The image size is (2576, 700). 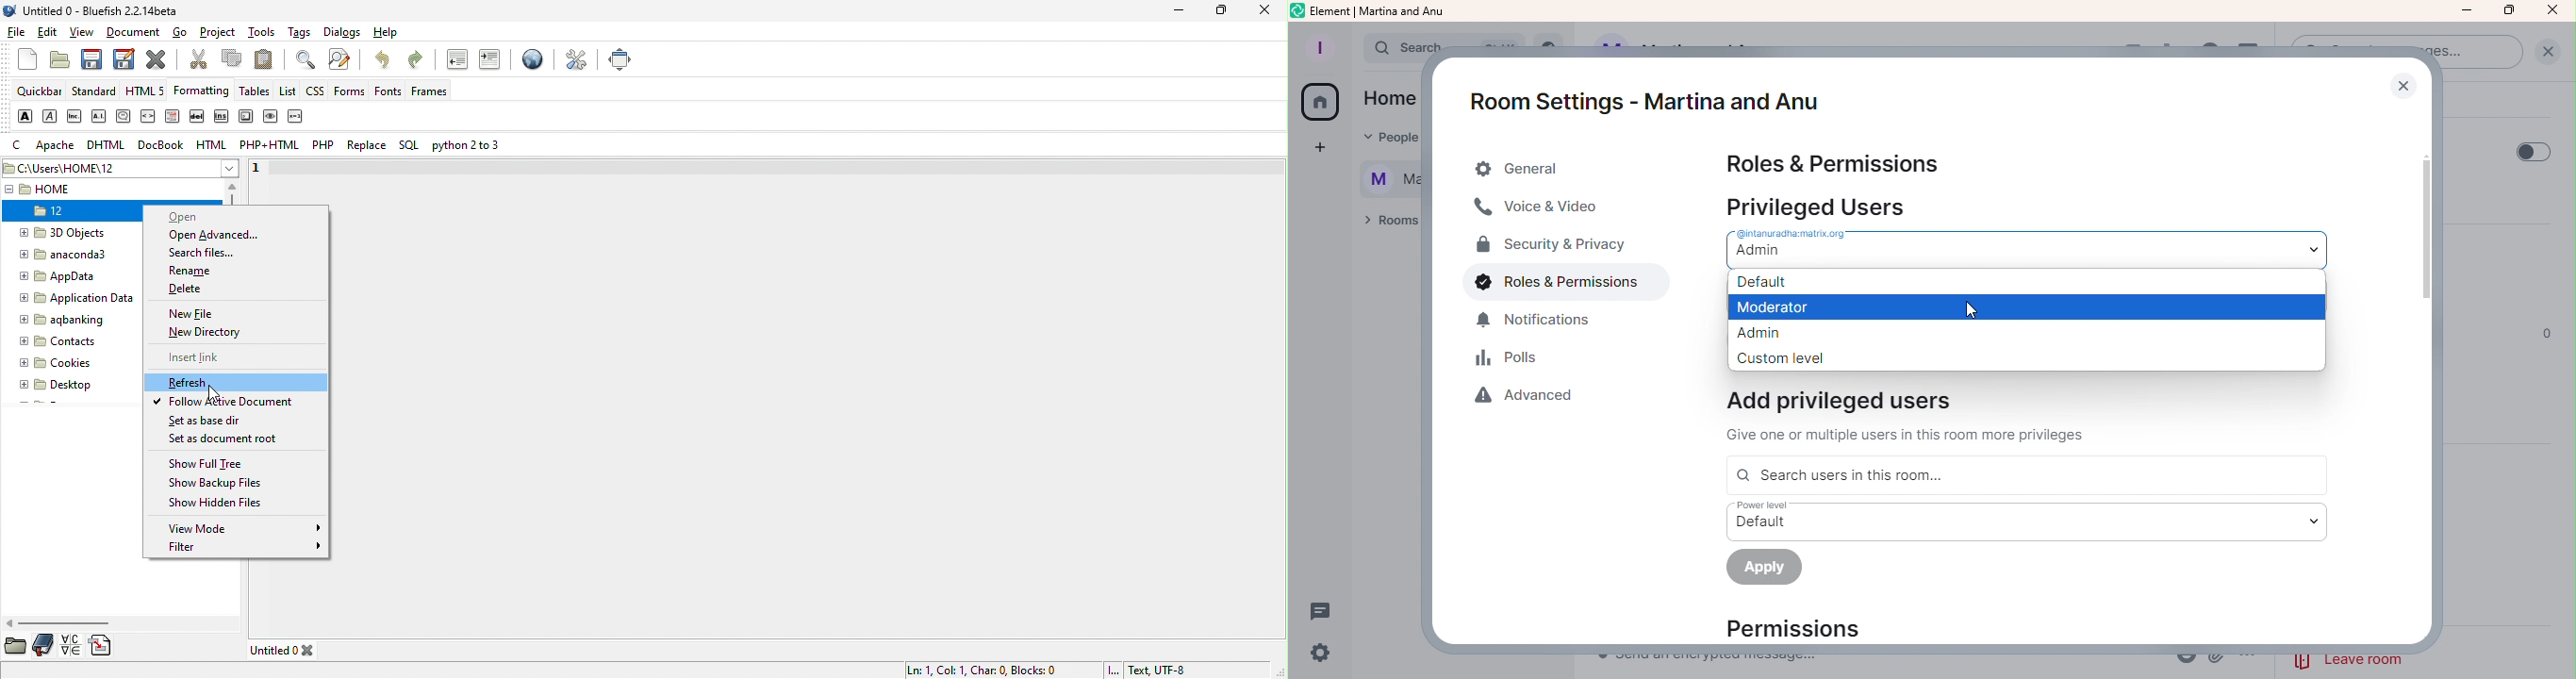 What do you see at coordinates (62, 384) in the screenshot?
I see `desktop` at bounding box center [62, 384].